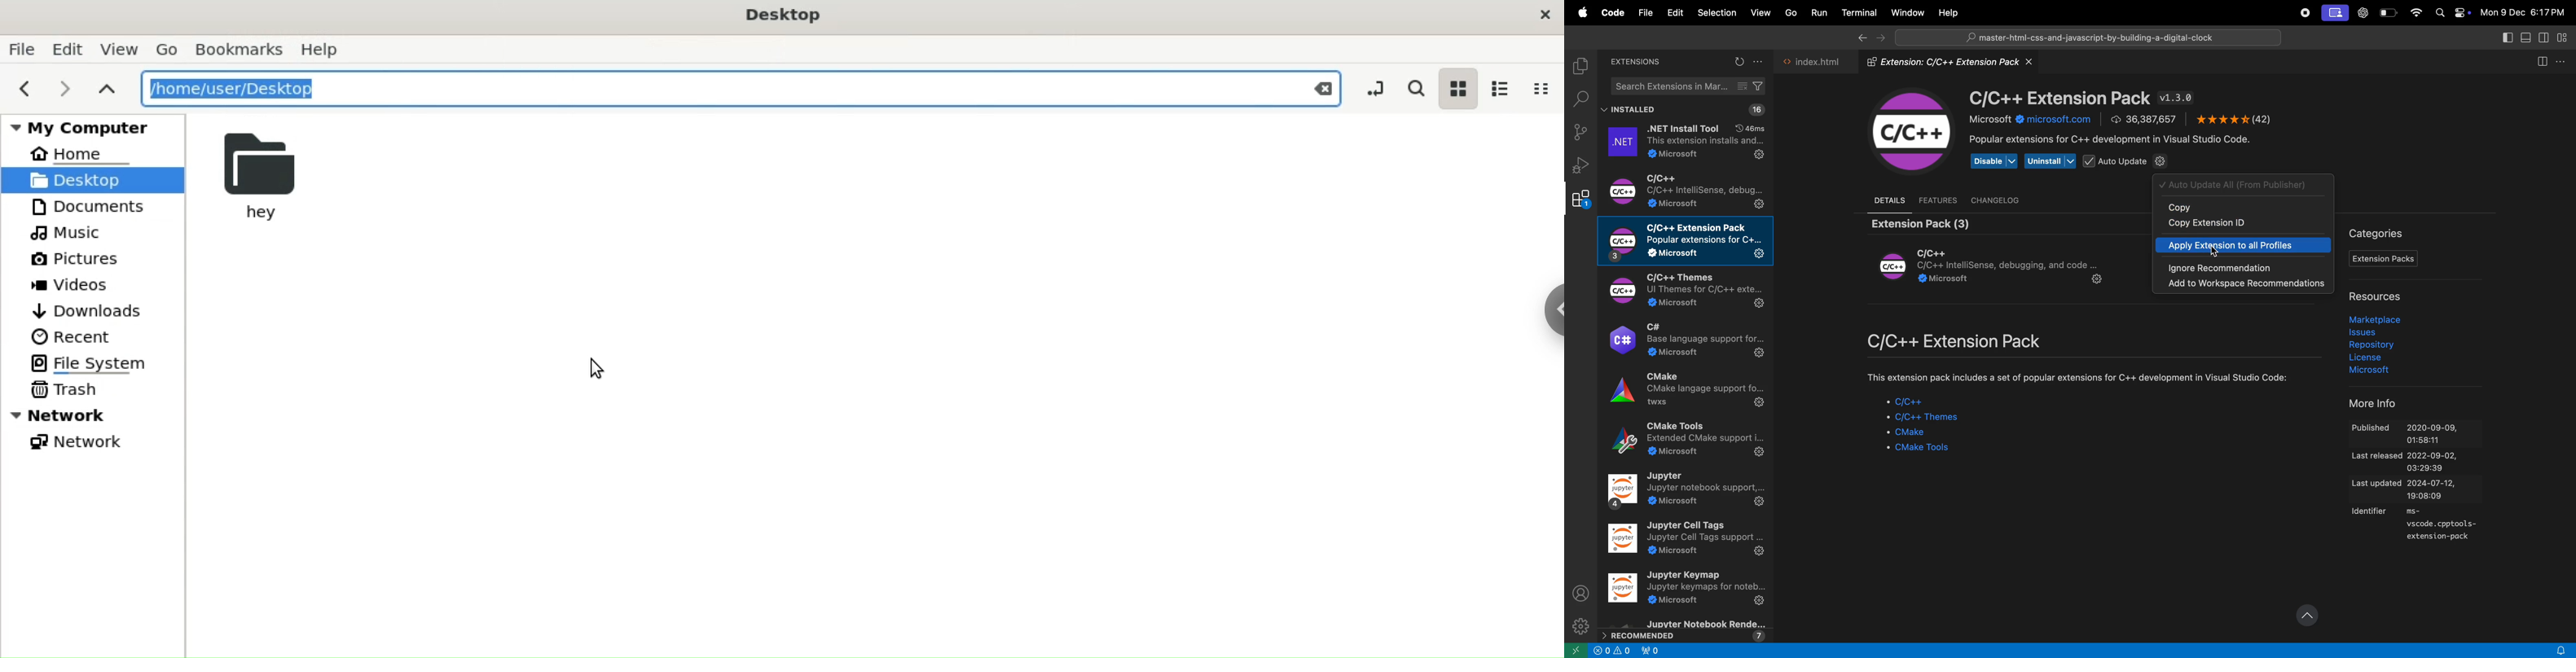 This screenshot has height=672, width=2576. Describe the element at coordinates (1858, 14) in the screenshot. I see `Terminal` at that location.